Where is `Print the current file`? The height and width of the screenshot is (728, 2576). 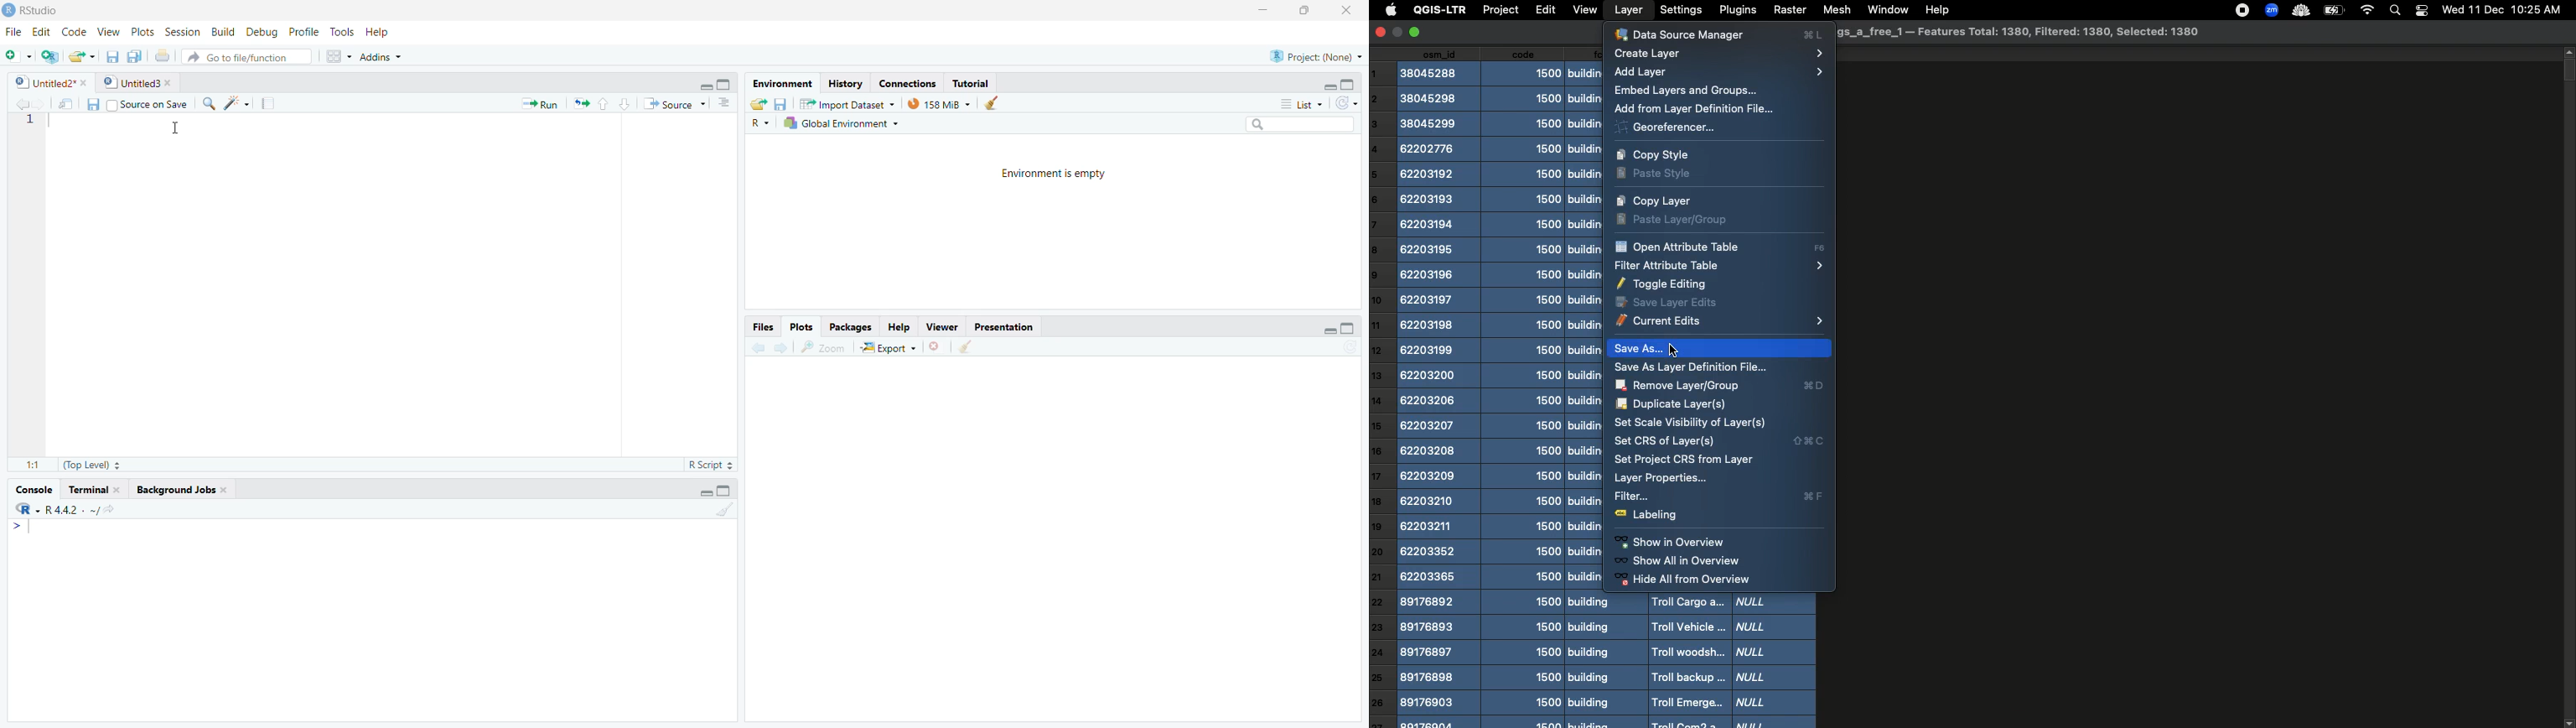
Print the current file is located at coordinates (161, 53).